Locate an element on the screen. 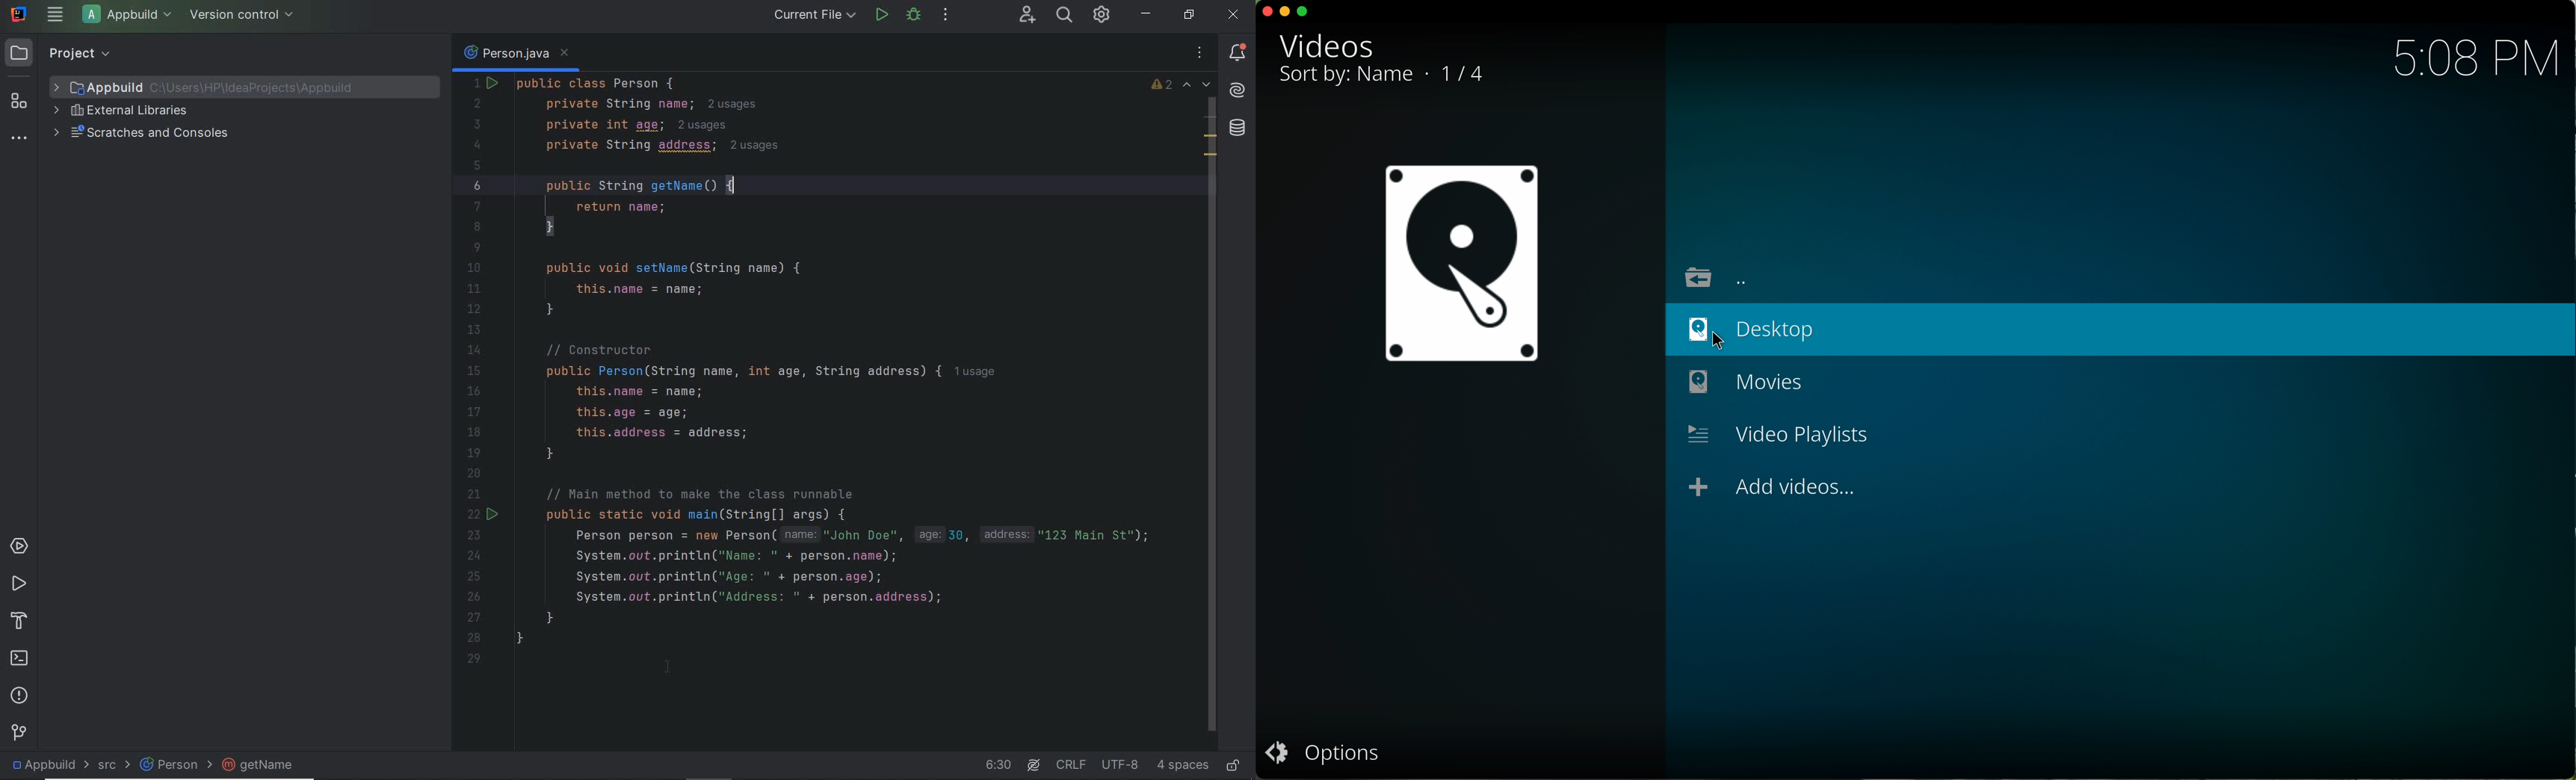  project file name is located at coordinates (130, 16).